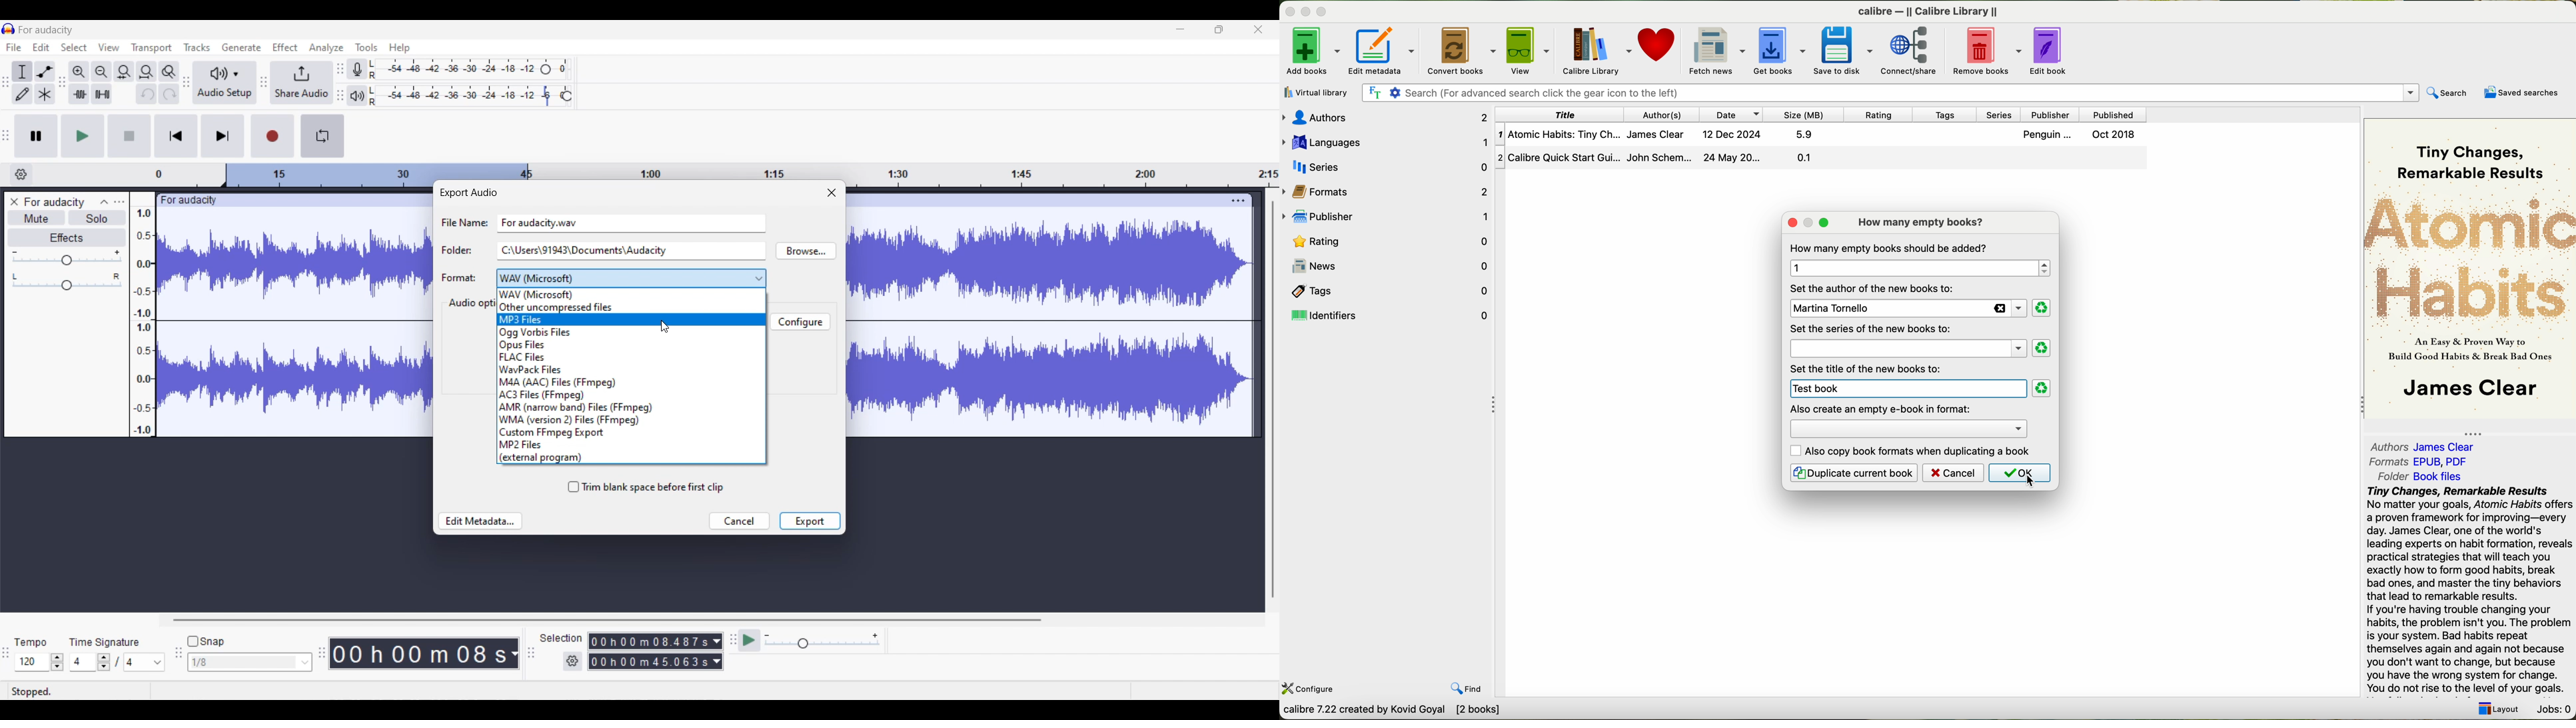 The image size is (2576, 728). What do you see at coordinates (1467, 689) in the screenshot?
I see `find` at bounding box center [1467, 689].